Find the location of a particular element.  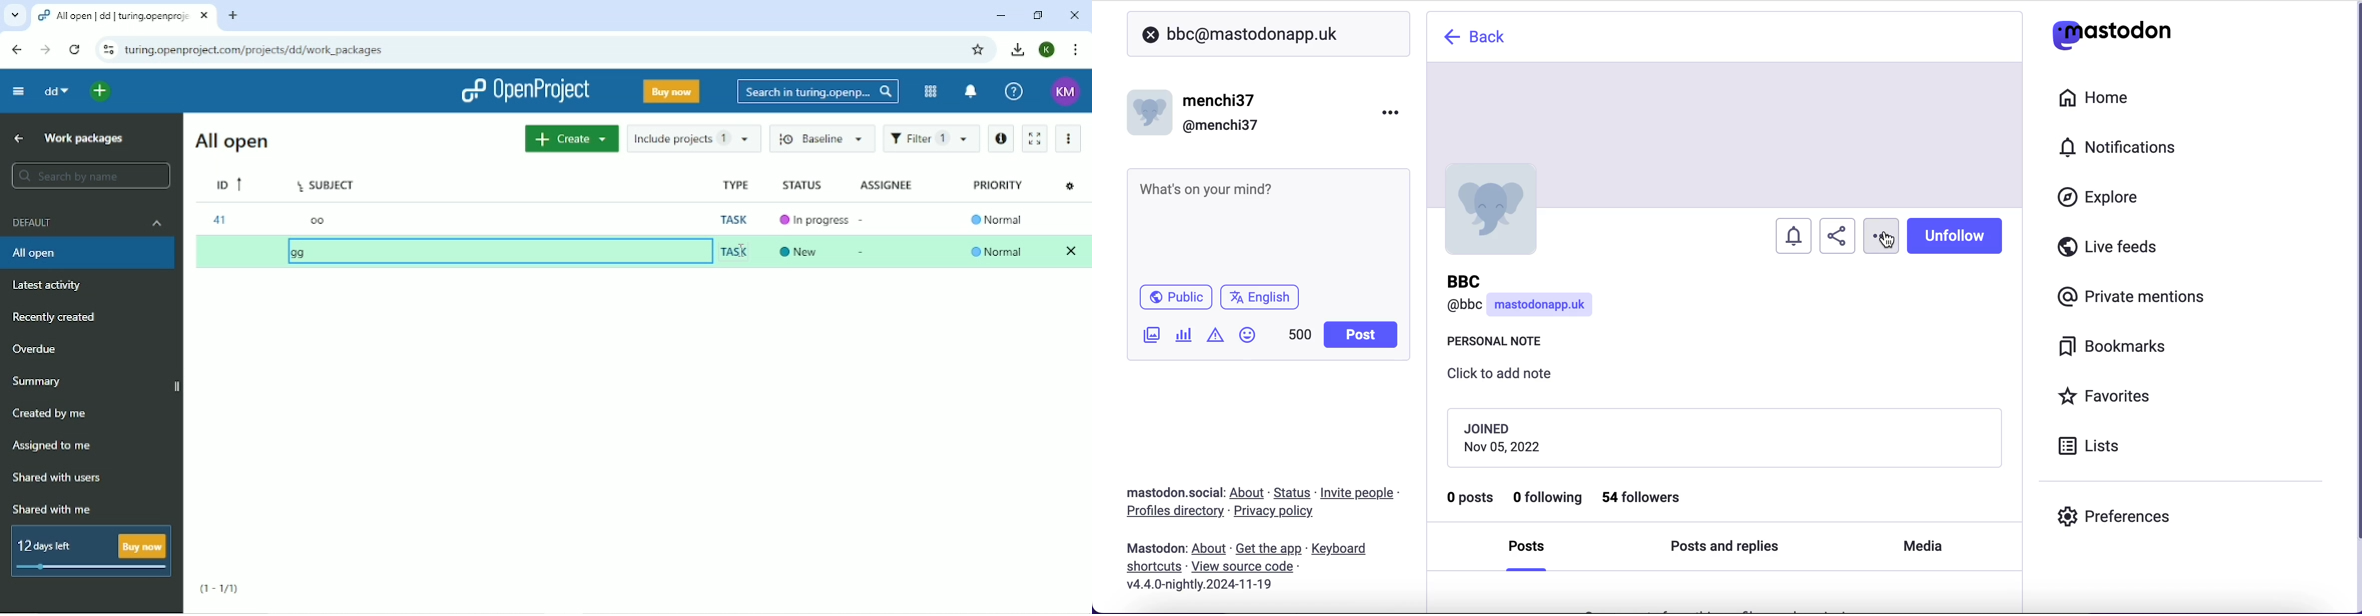

2024-11-19 is located at coordinates (1207, 584).